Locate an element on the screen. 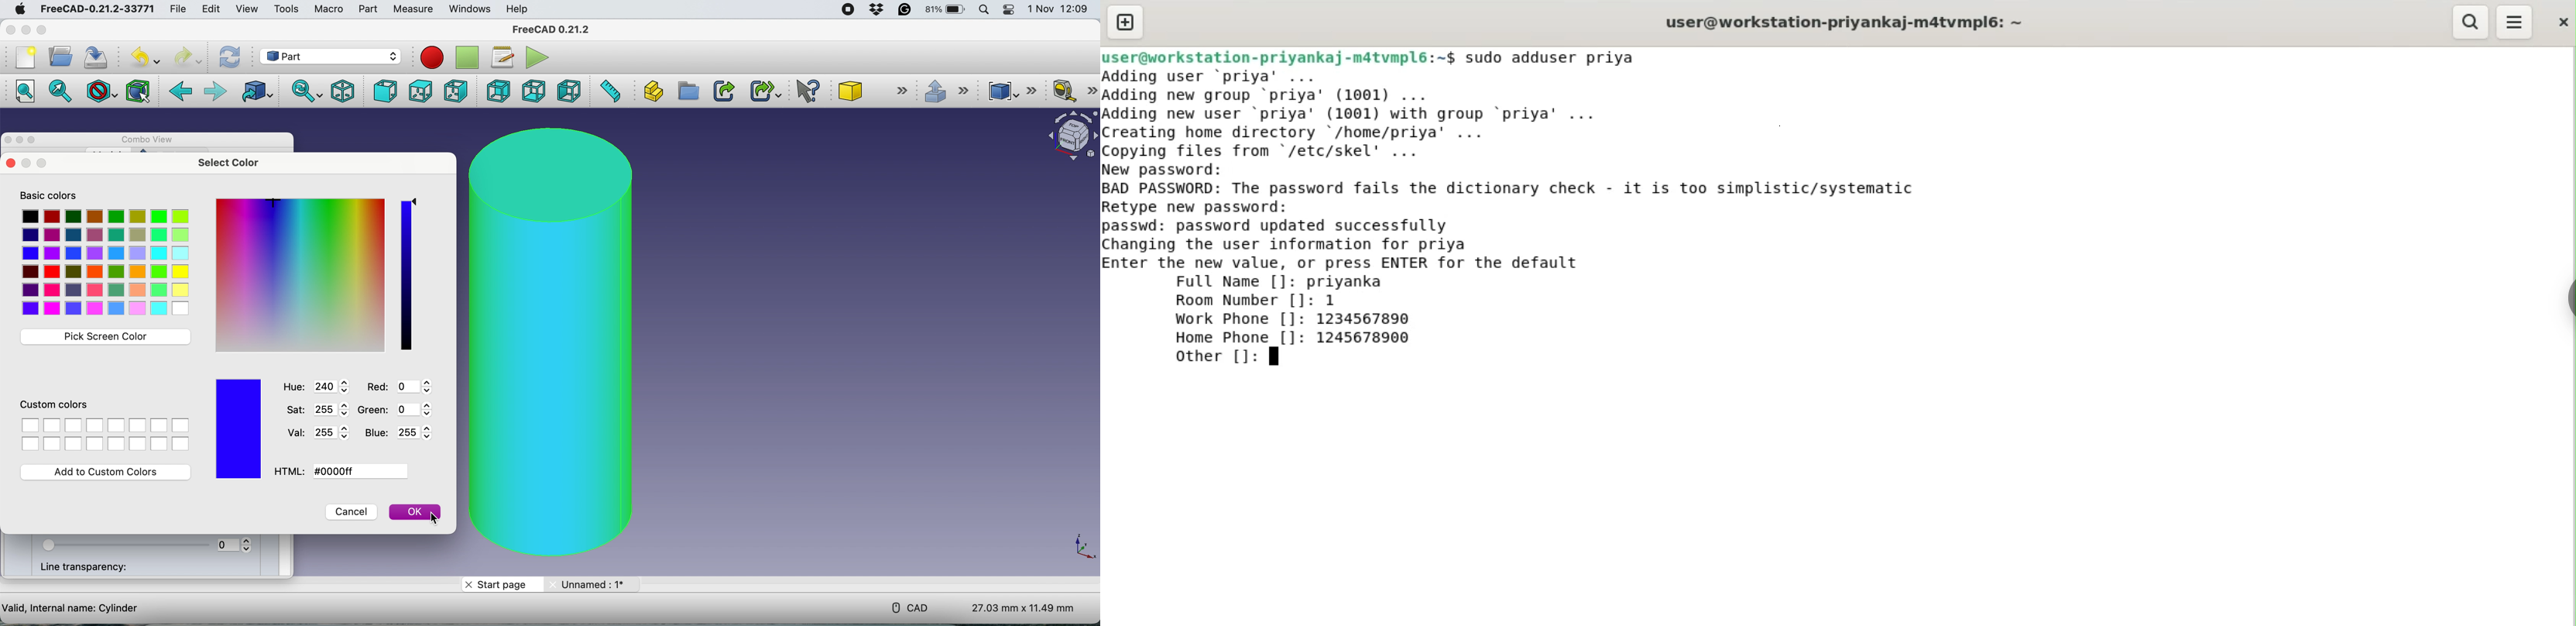  Green is located at coordinates (394, 409).